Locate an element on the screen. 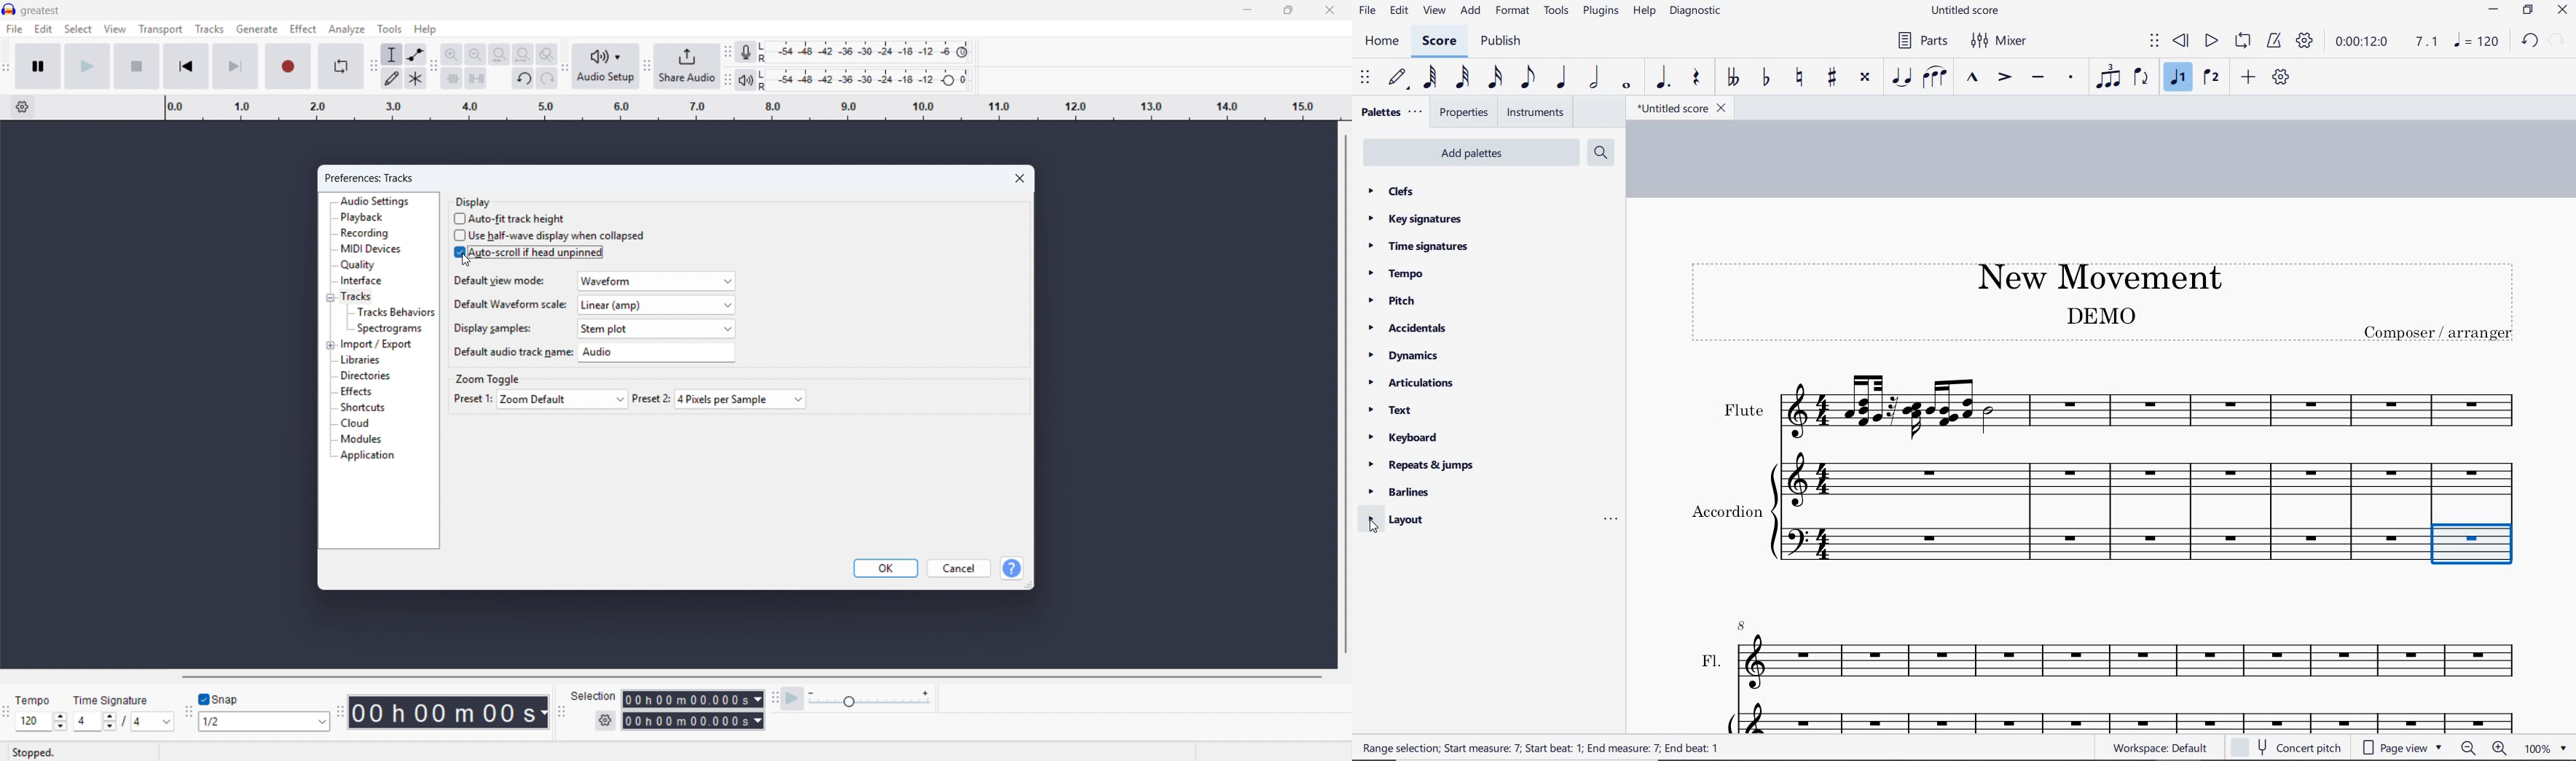  Analyse  is located at coordinates (348, 30).